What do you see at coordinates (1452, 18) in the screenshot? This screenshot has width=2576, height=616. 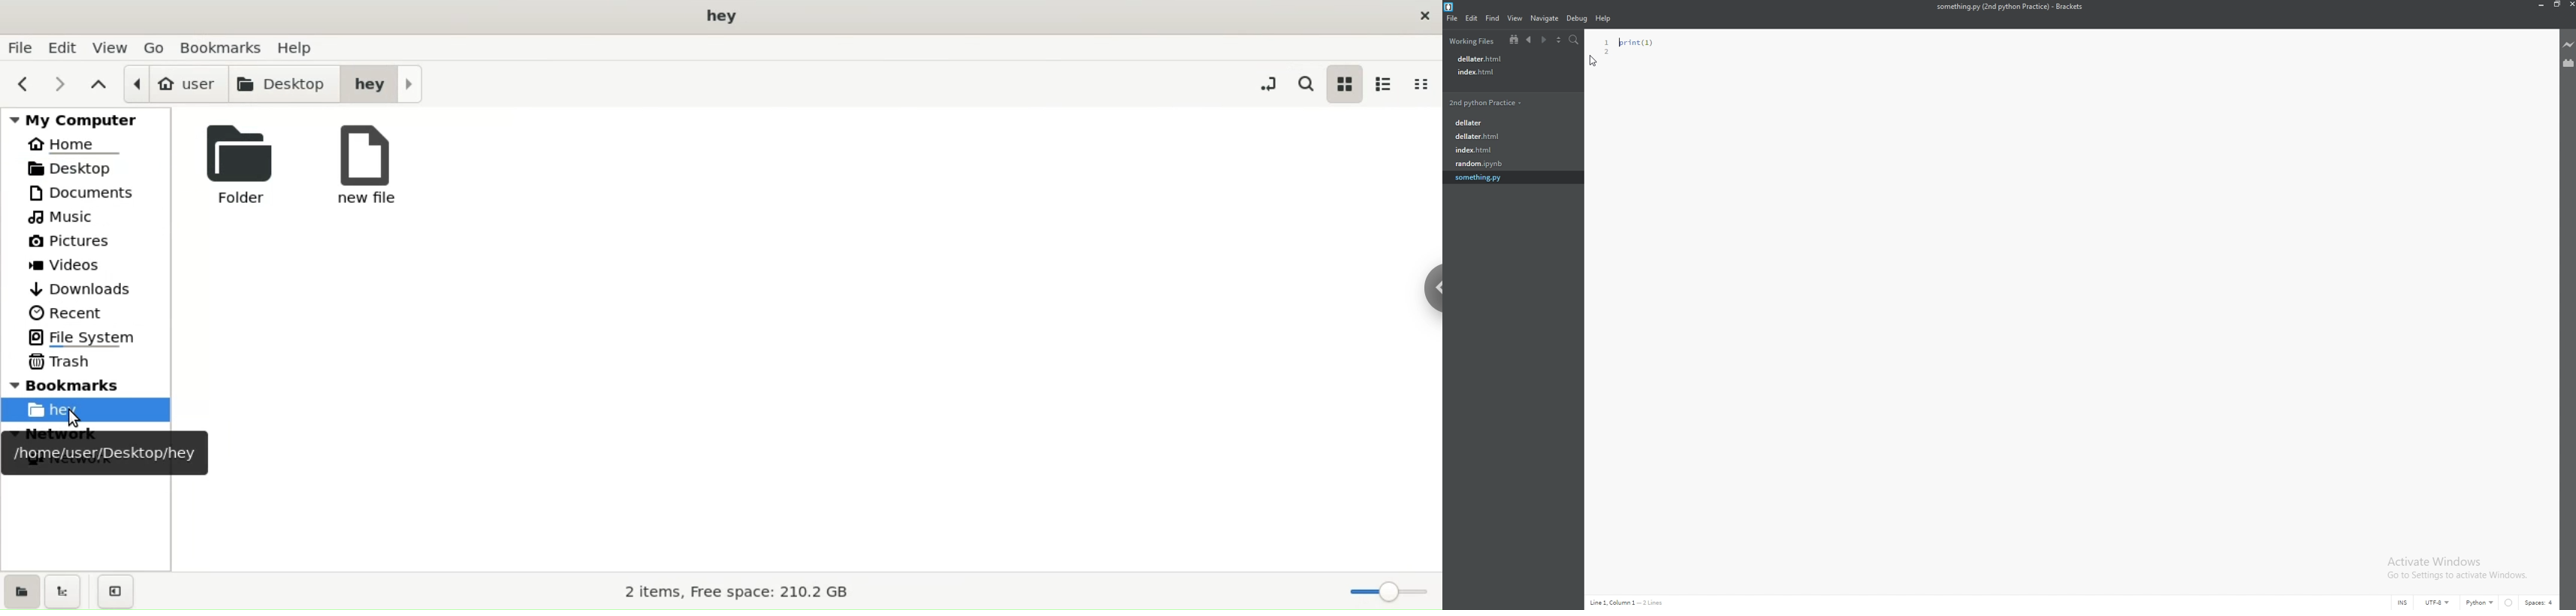 I see `file` at bounding box center [1452, 18].